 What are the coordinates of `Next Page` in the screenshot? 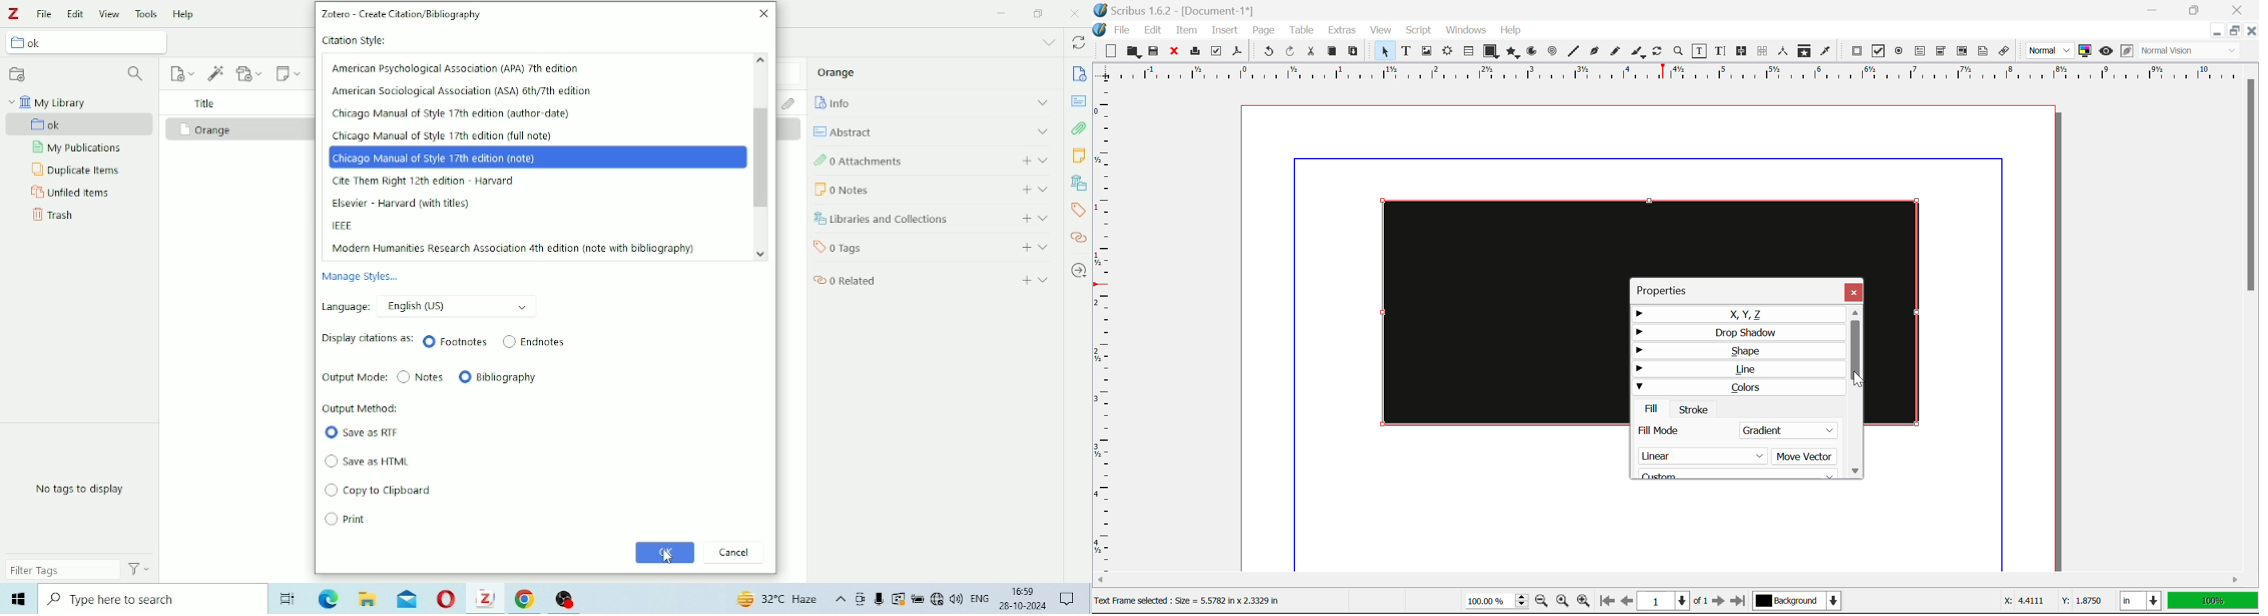 It's located at (1718, 602).